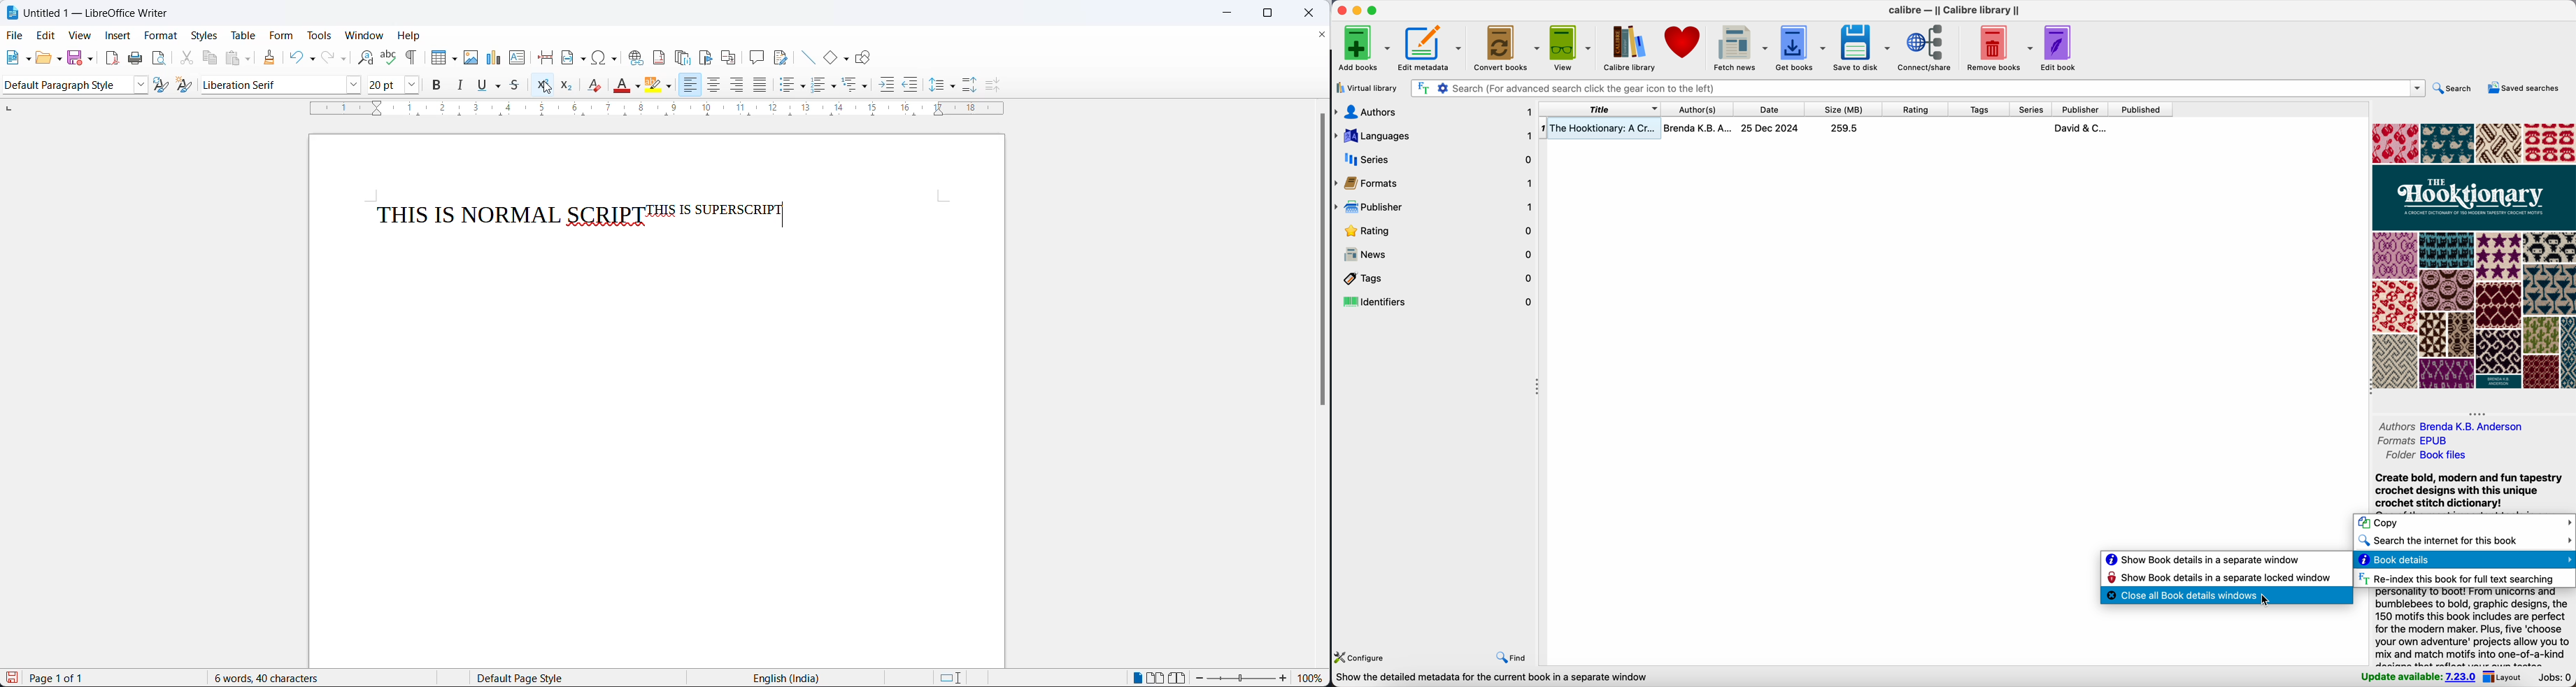  Describe the element at coordinates (1316, 261) in the screenshot. I see `scroll bar` at that location.